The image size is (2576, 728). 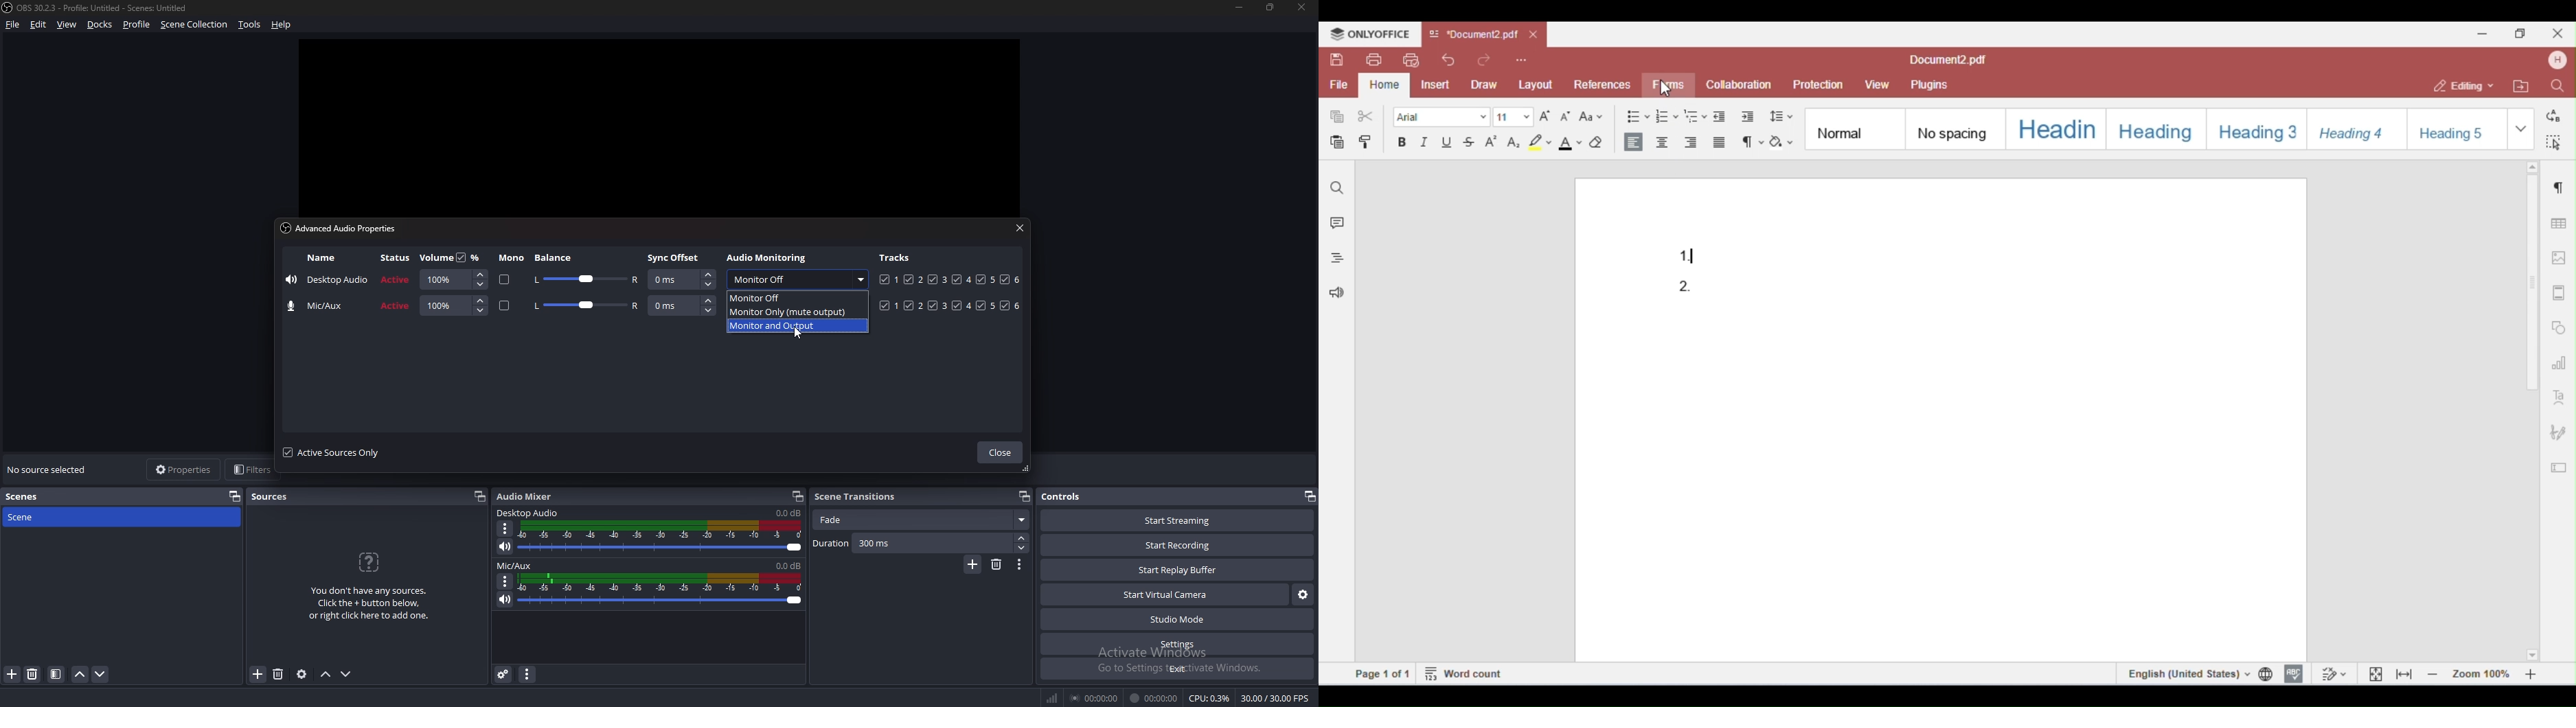 What do you see at coordinates (1095, 699) in the screenshot?
I see `00:00:00` at bounding box center [1095, 699].